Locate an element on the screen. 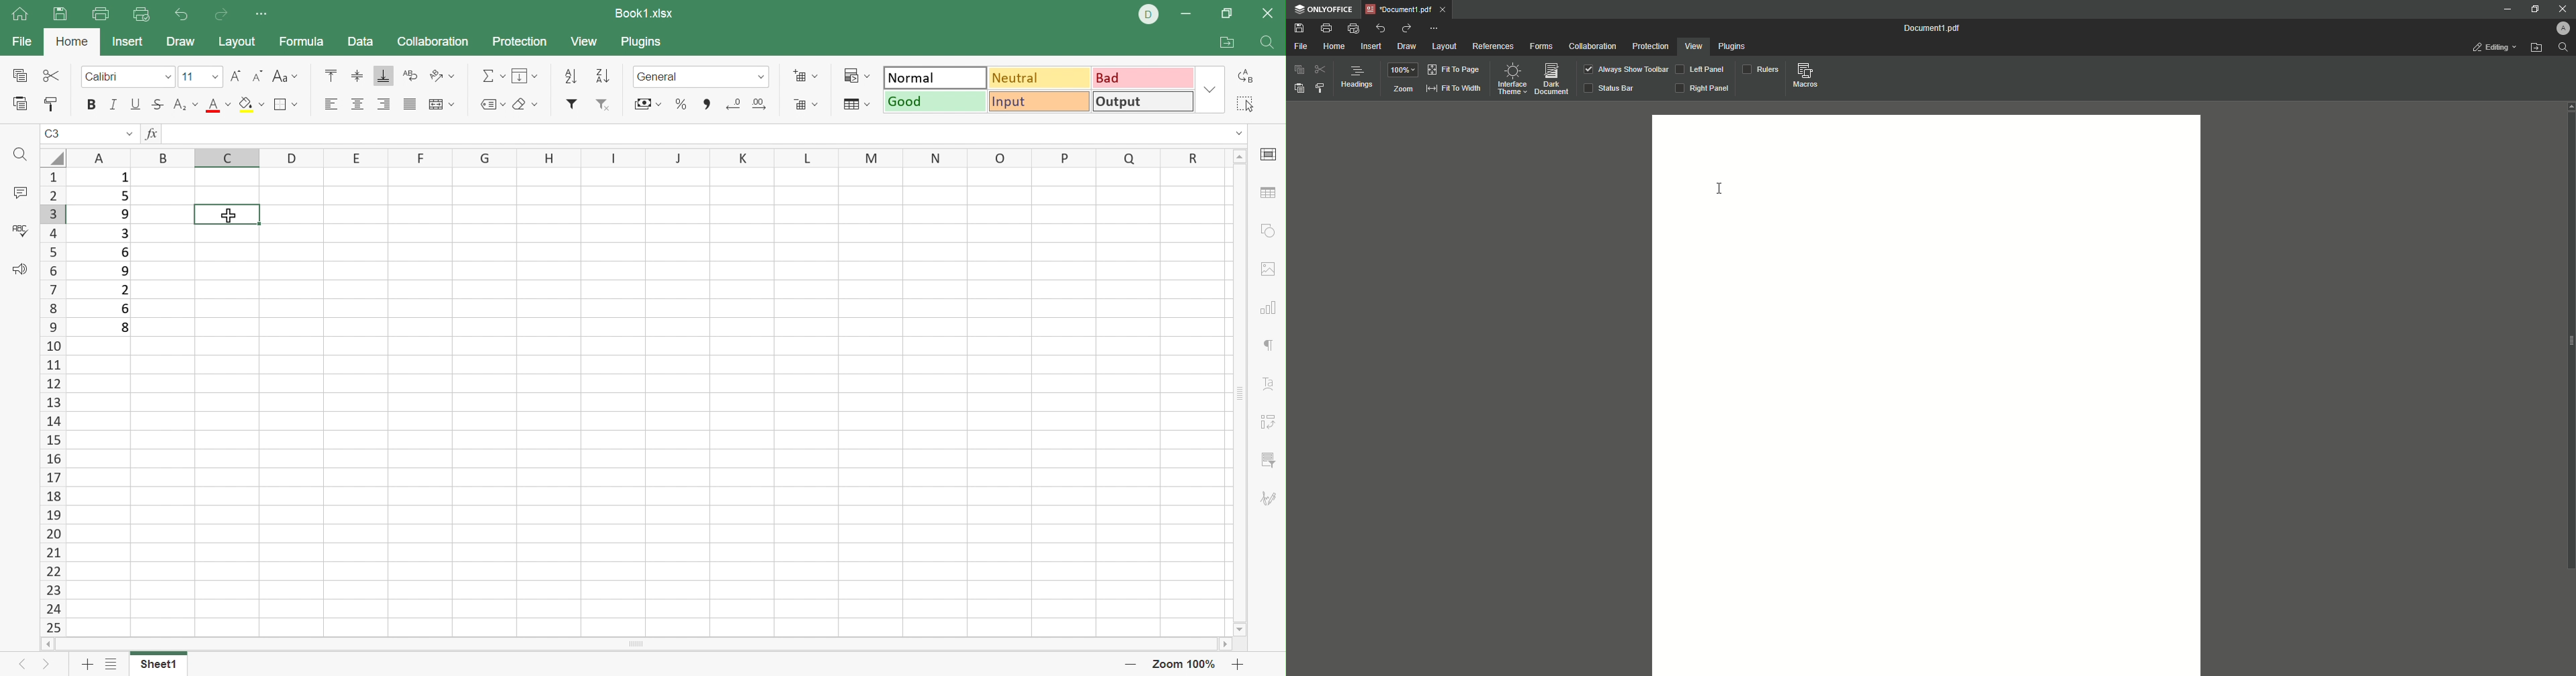  Save is located at coordinates (1299, 28).